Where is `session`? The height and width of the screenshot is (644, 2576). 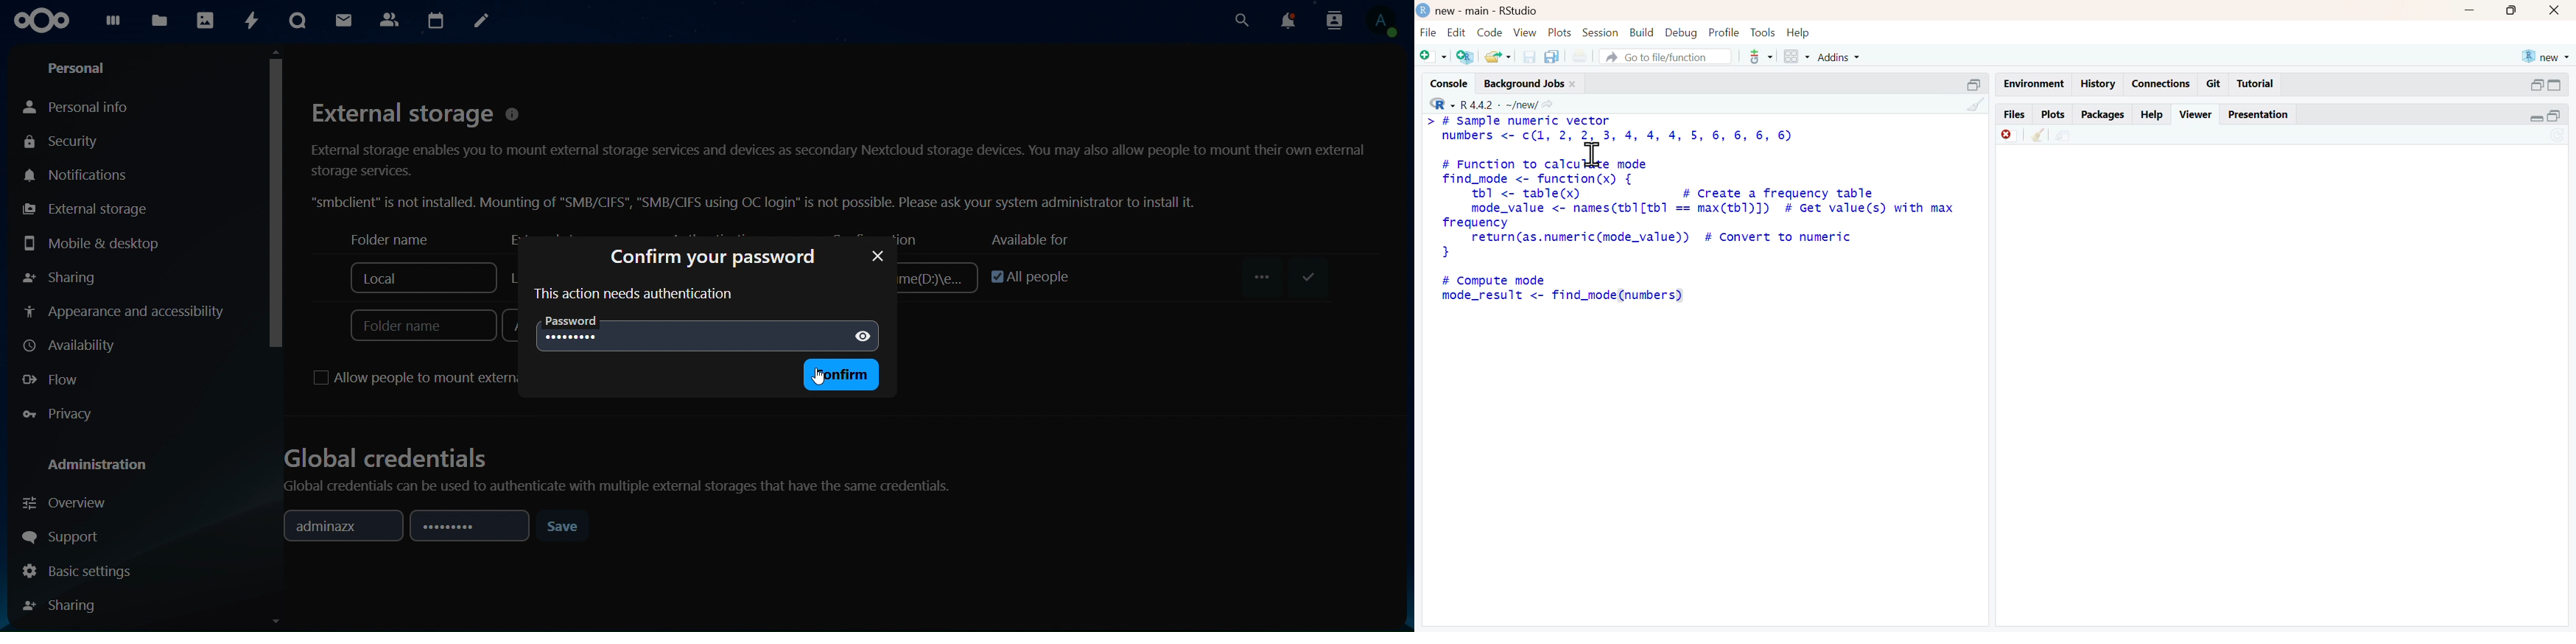 session is located at coordinates (1601, 33).